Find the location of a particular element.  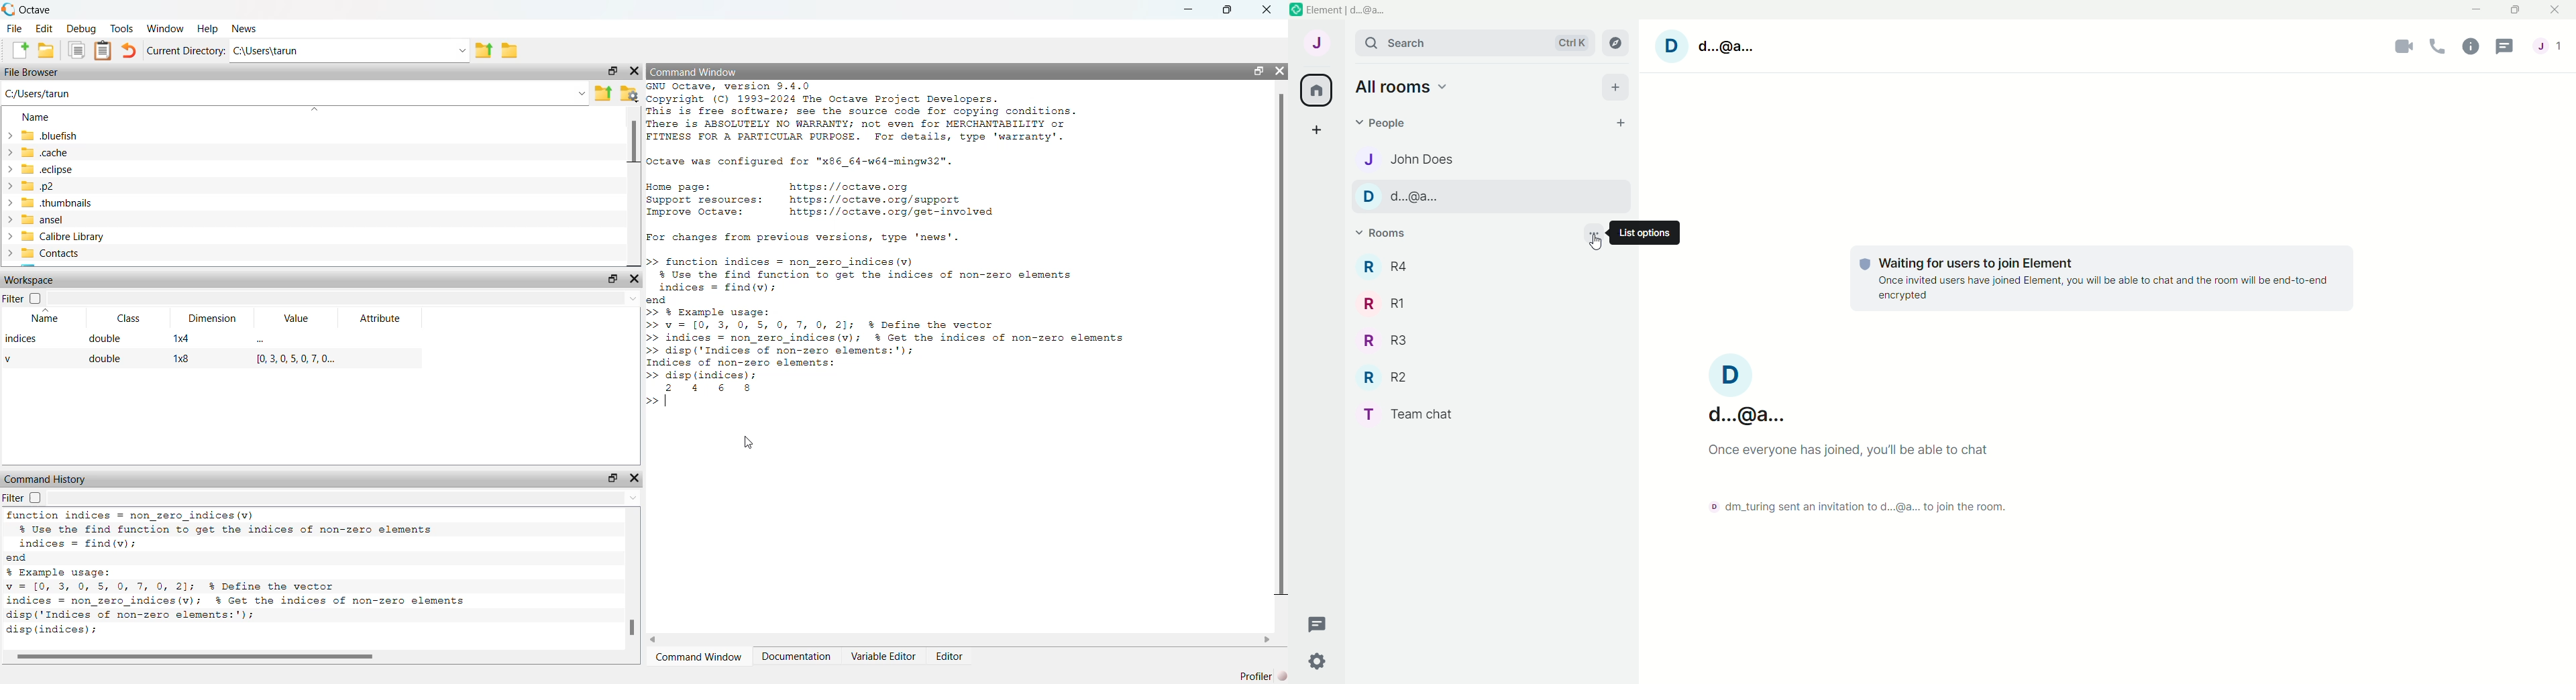

Create a space is located at coordinates (1319, 129).